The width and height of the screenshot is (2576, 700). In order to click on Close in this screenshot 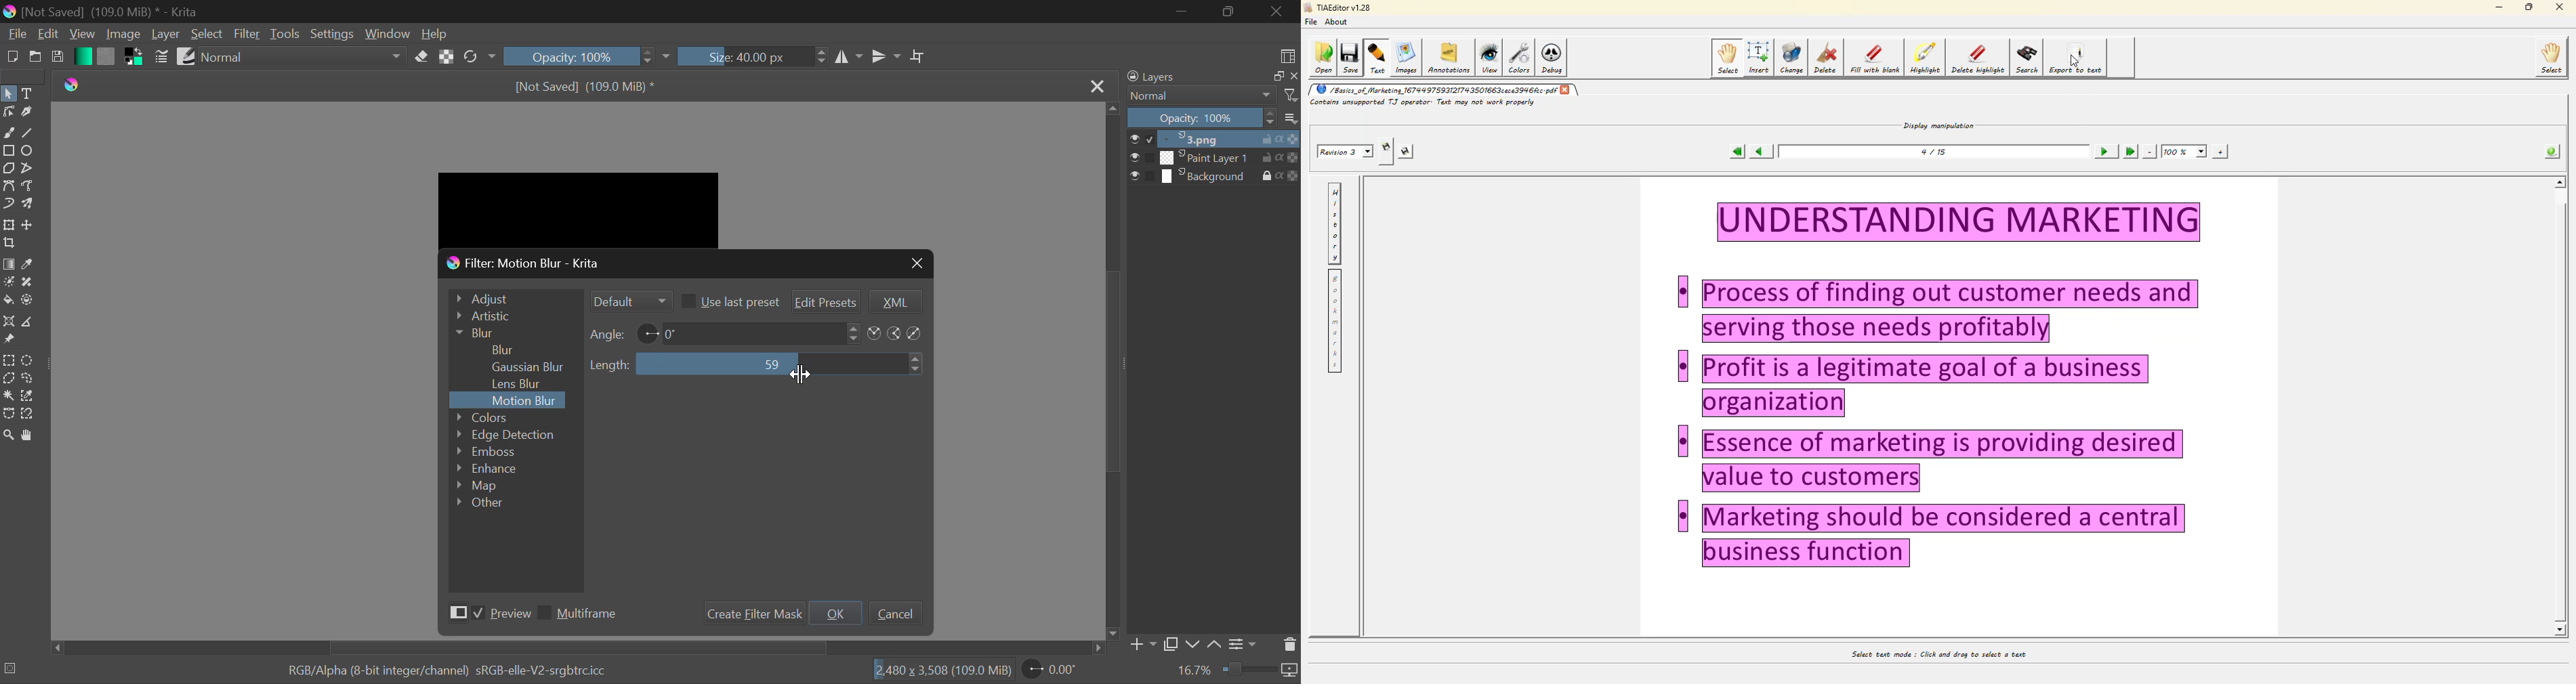, I will do `click(1099, 87)`.